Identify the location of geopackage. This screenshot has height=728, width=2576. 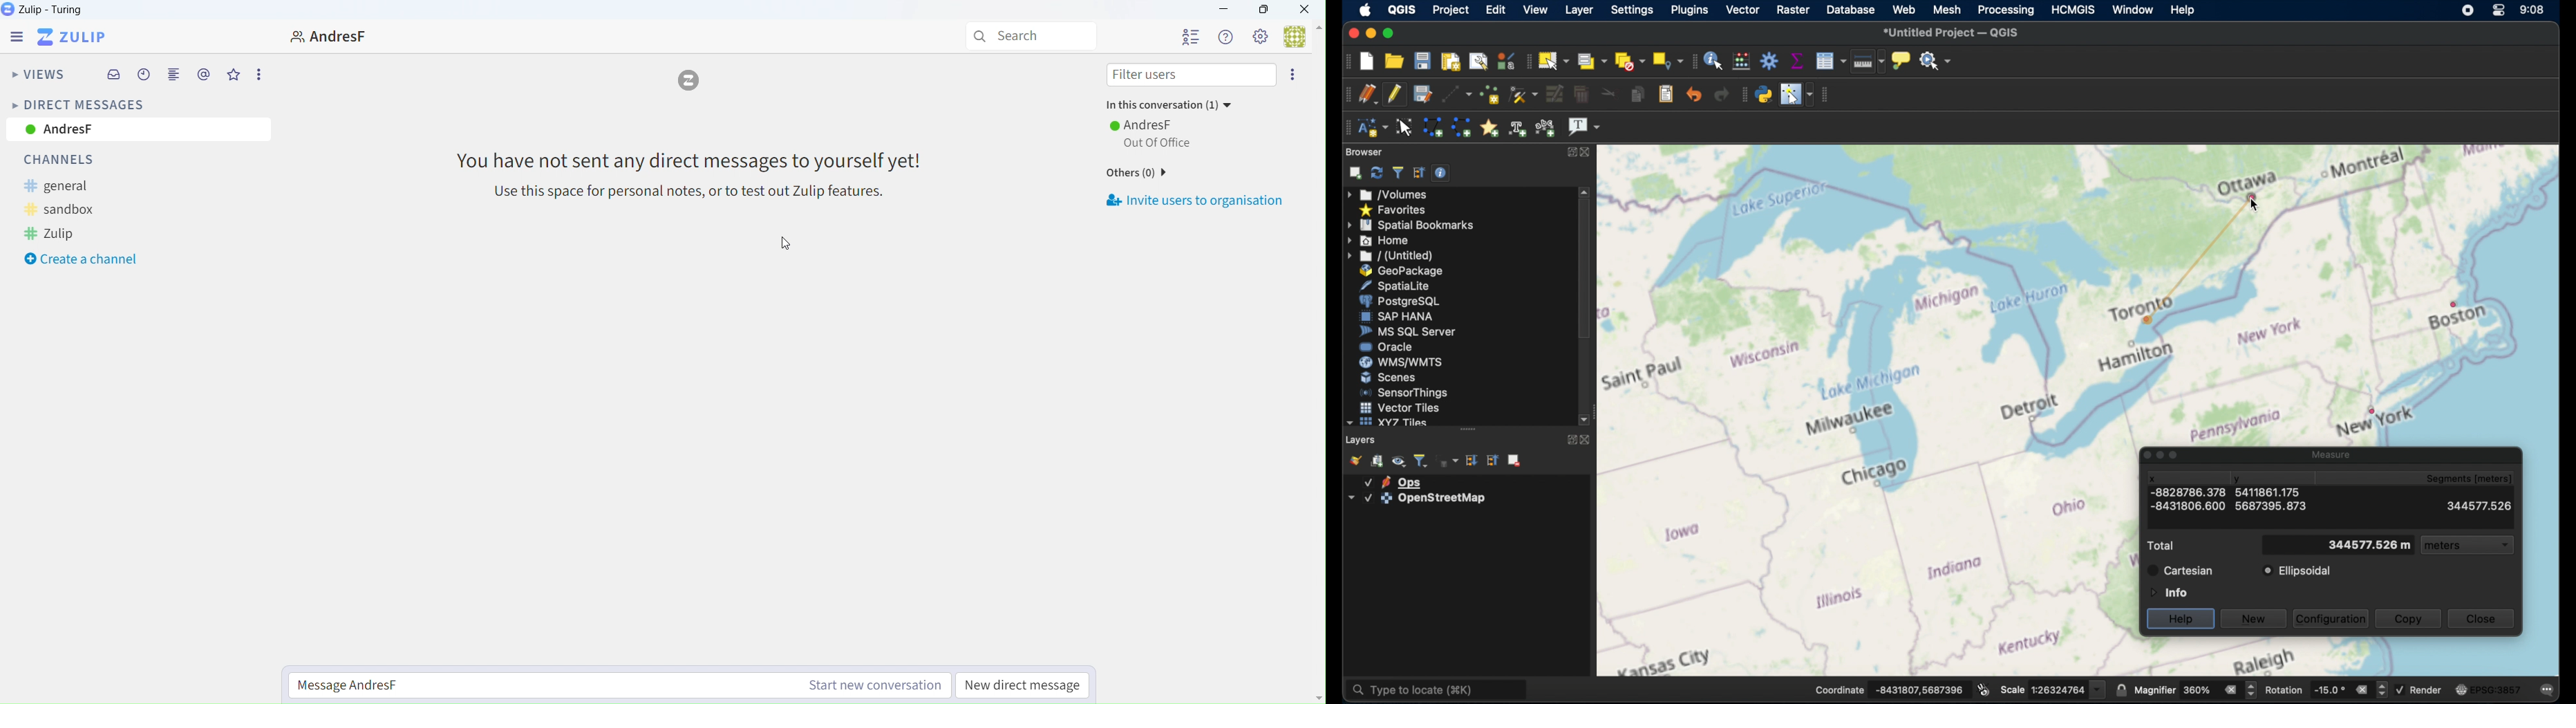
(1402, 271).